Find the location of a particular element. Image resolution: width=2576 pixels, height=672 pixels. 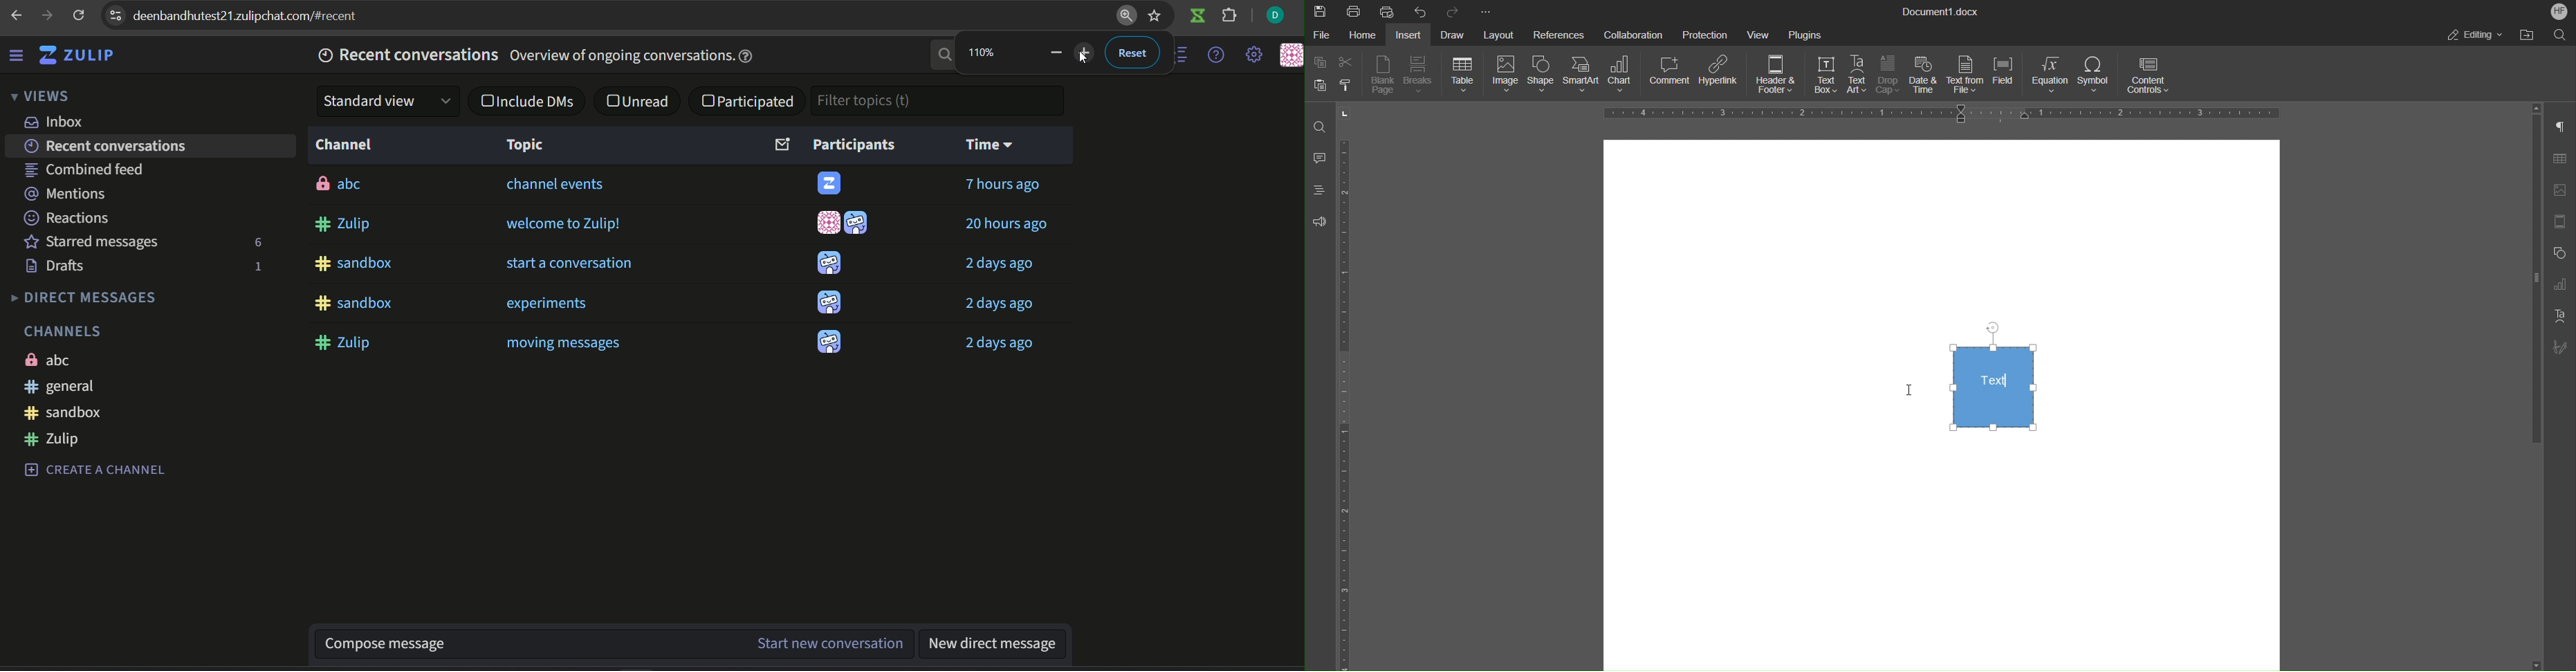

VIEWS is located at coordinates (38, 98).